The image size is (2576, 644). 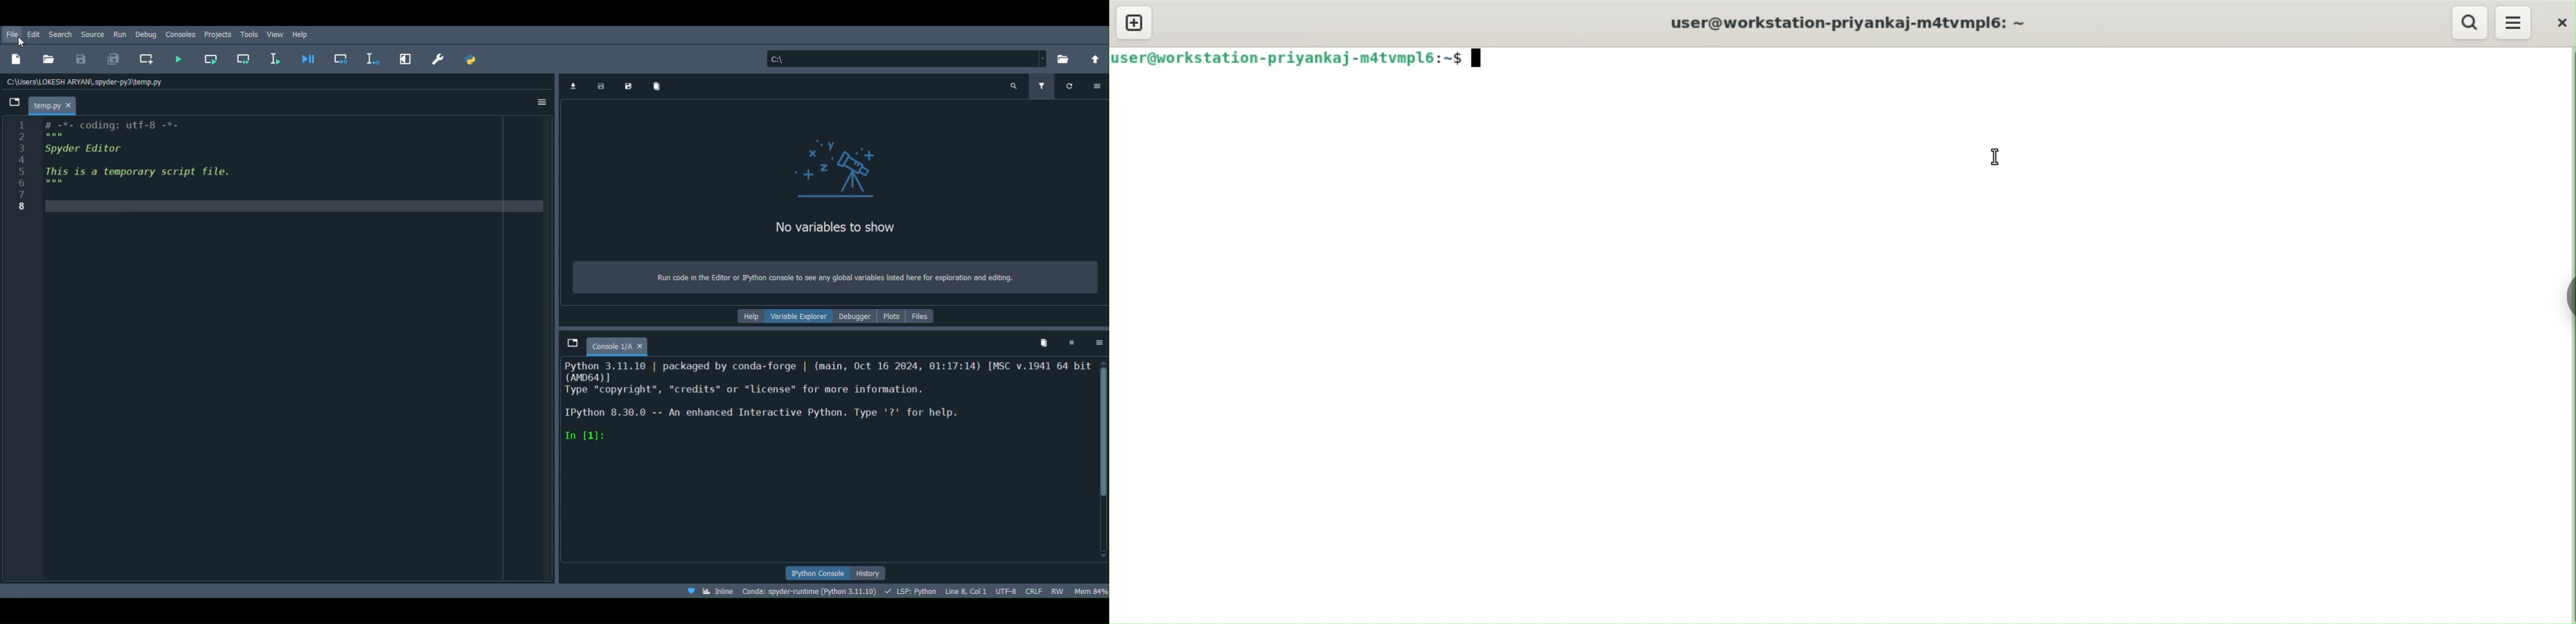 What do you see at coordinates (79, 60) in the screenshot?
I see `Save file (Ctrl + S)` at bounding box center [79, 60].